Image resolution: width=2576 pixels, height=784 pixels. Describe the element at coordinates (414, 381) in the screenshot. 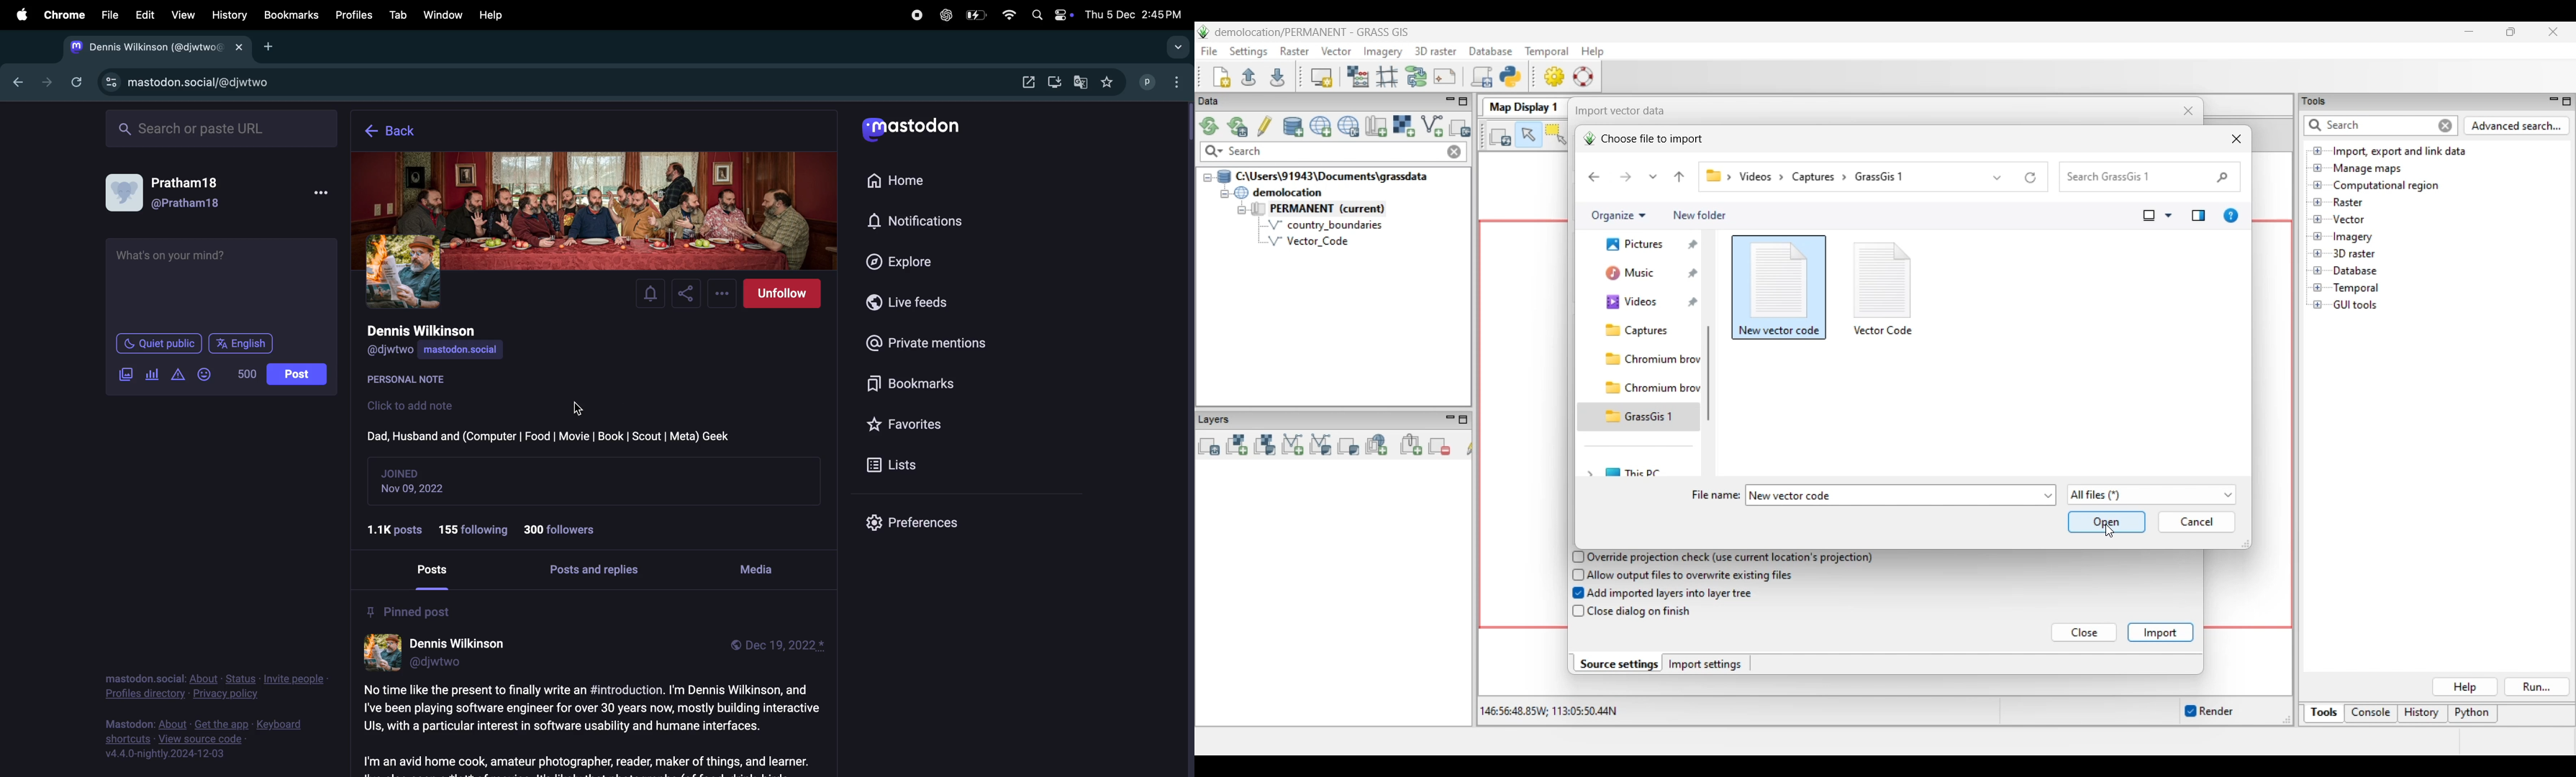

I see `personal note` at that location.